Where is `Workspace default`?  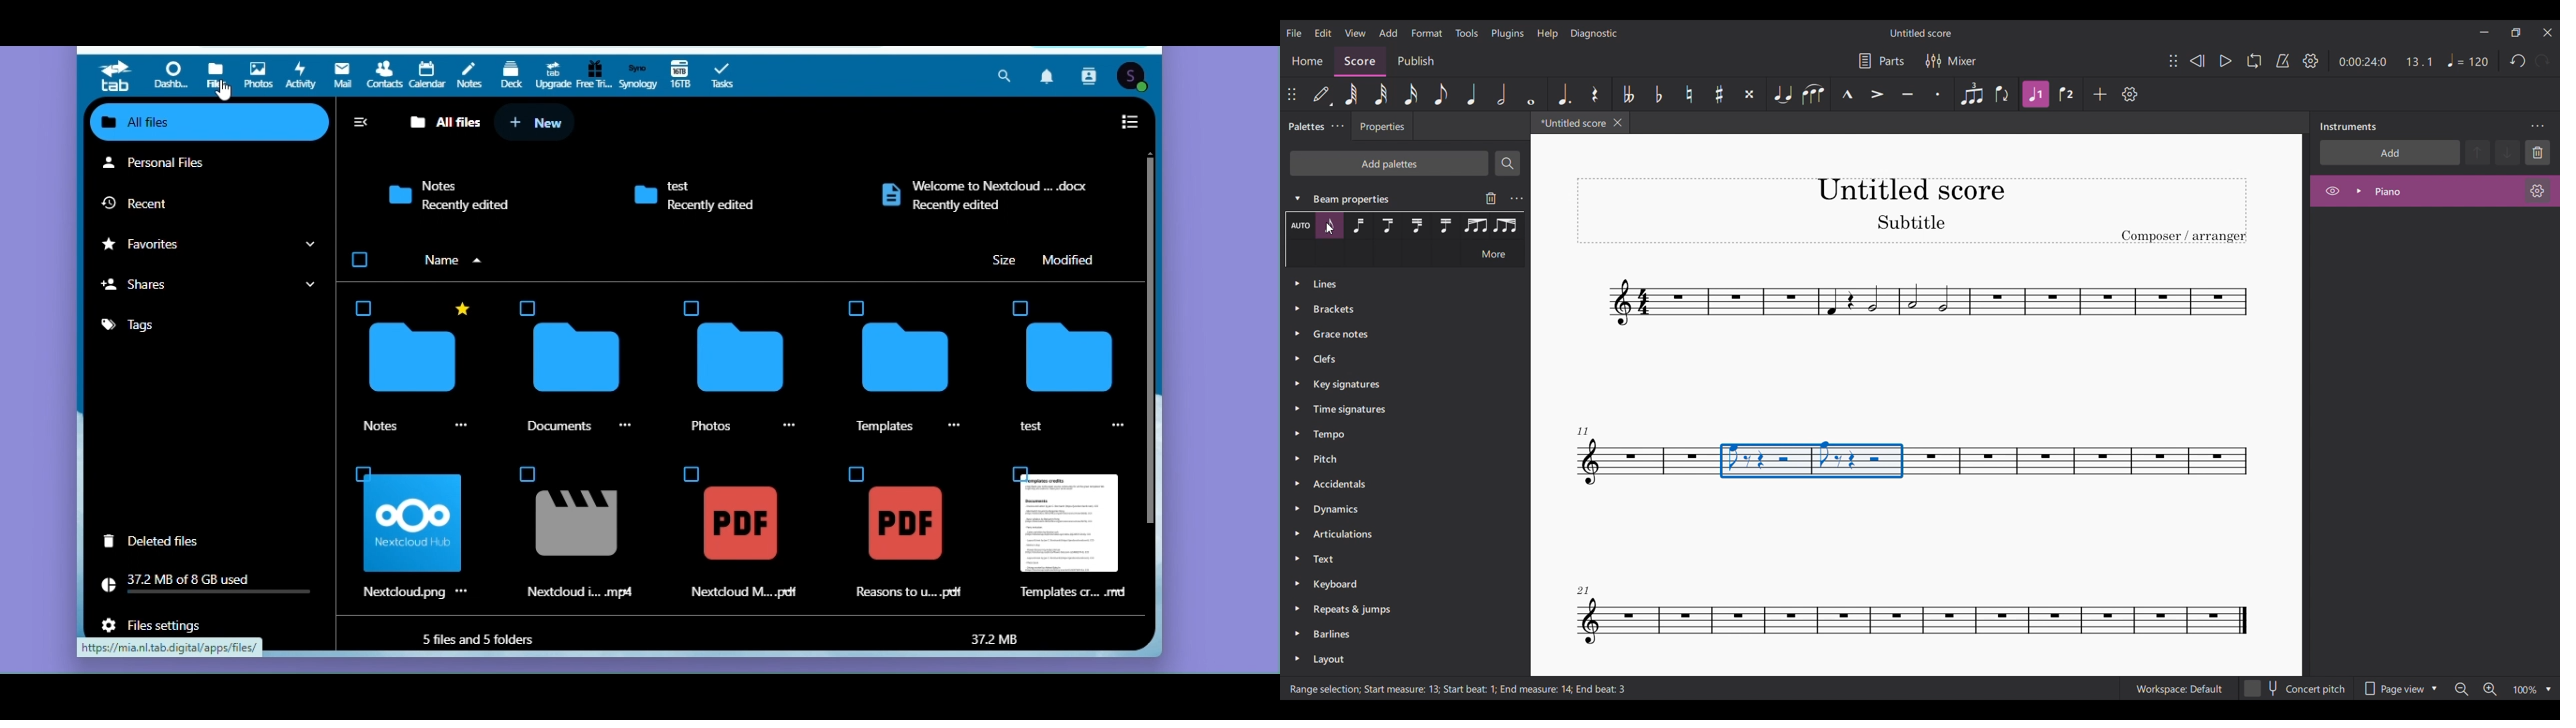
Workspace default is located at coordinates (2178, 687).